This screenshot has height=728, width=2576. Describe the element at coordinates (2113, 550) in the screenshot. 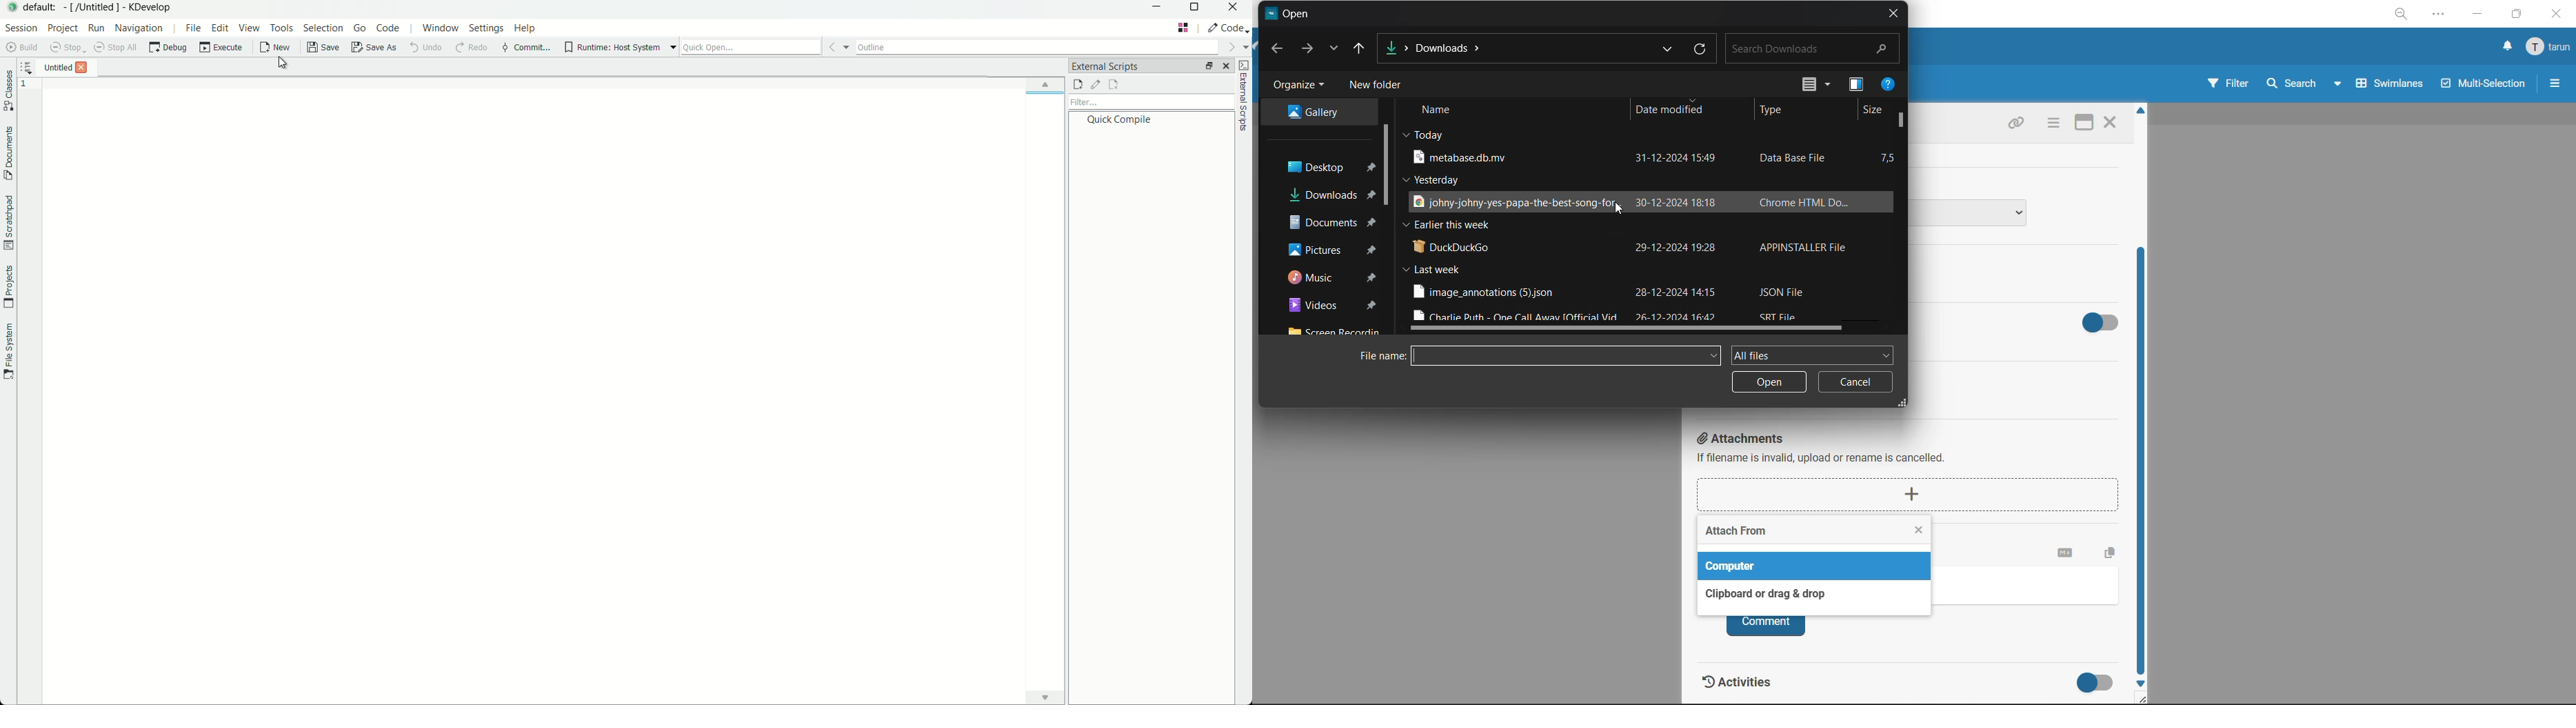

I see `copy` at that location.